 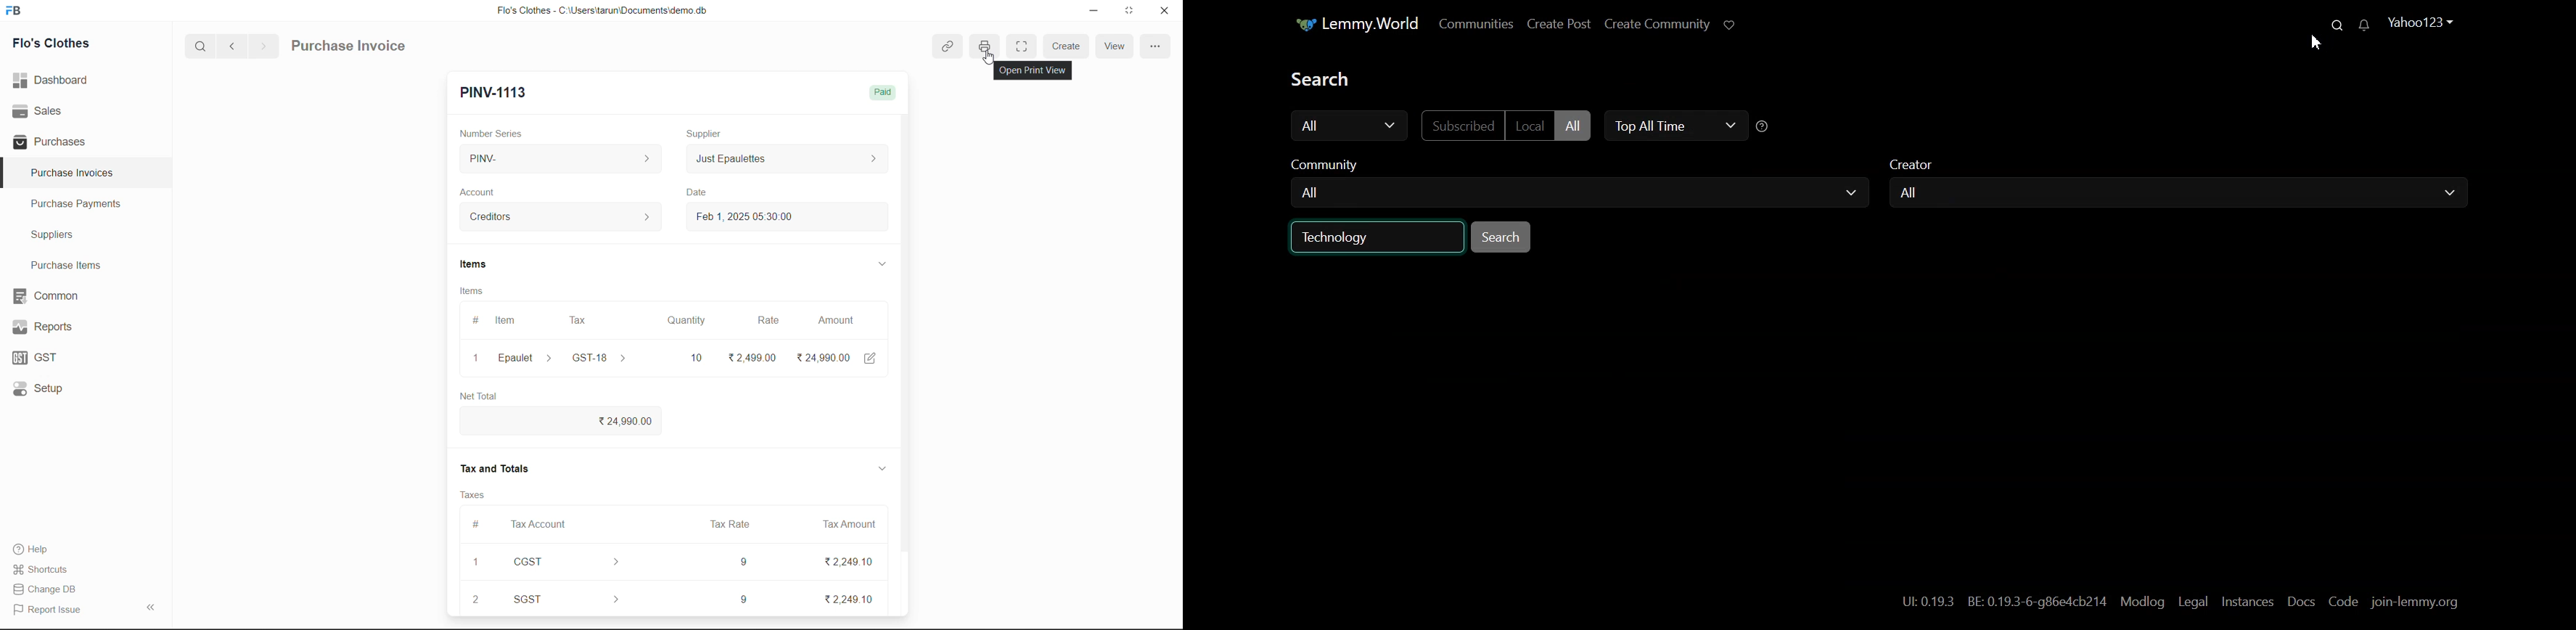 I want to click on toggle form and full width, so click(x=1022, y=47).